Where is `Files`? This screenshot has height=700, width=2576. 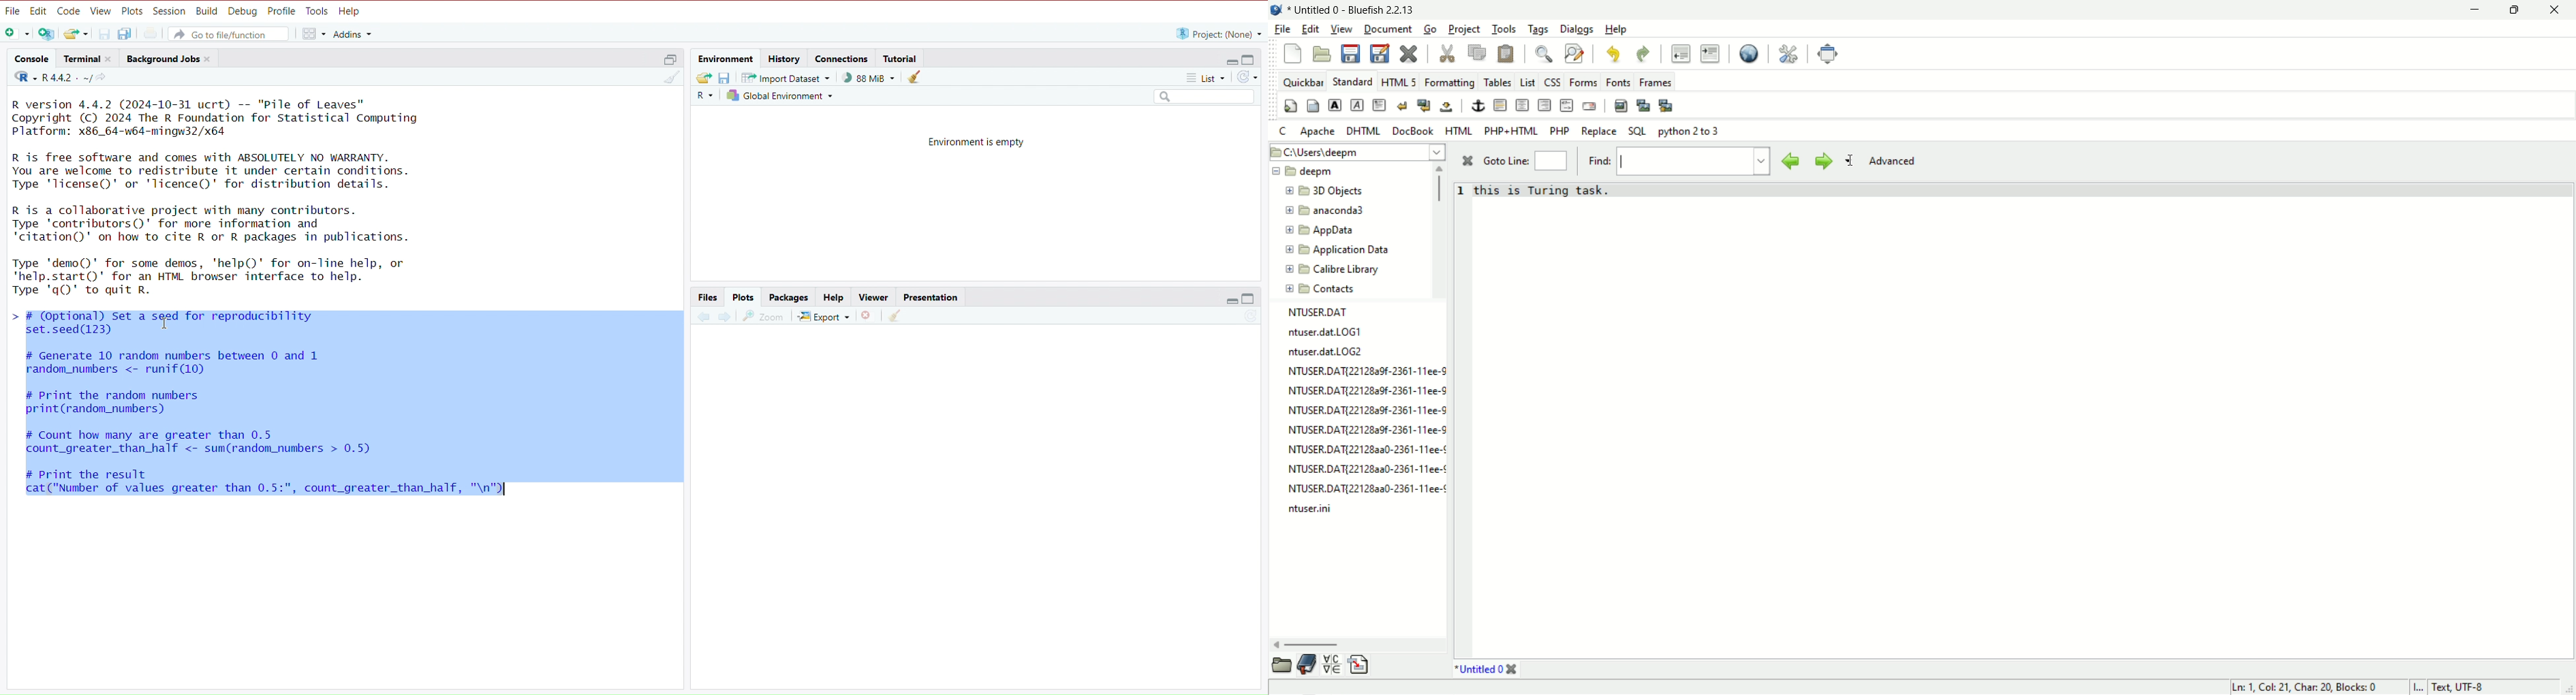
Files is located at coordinates (707, 296).